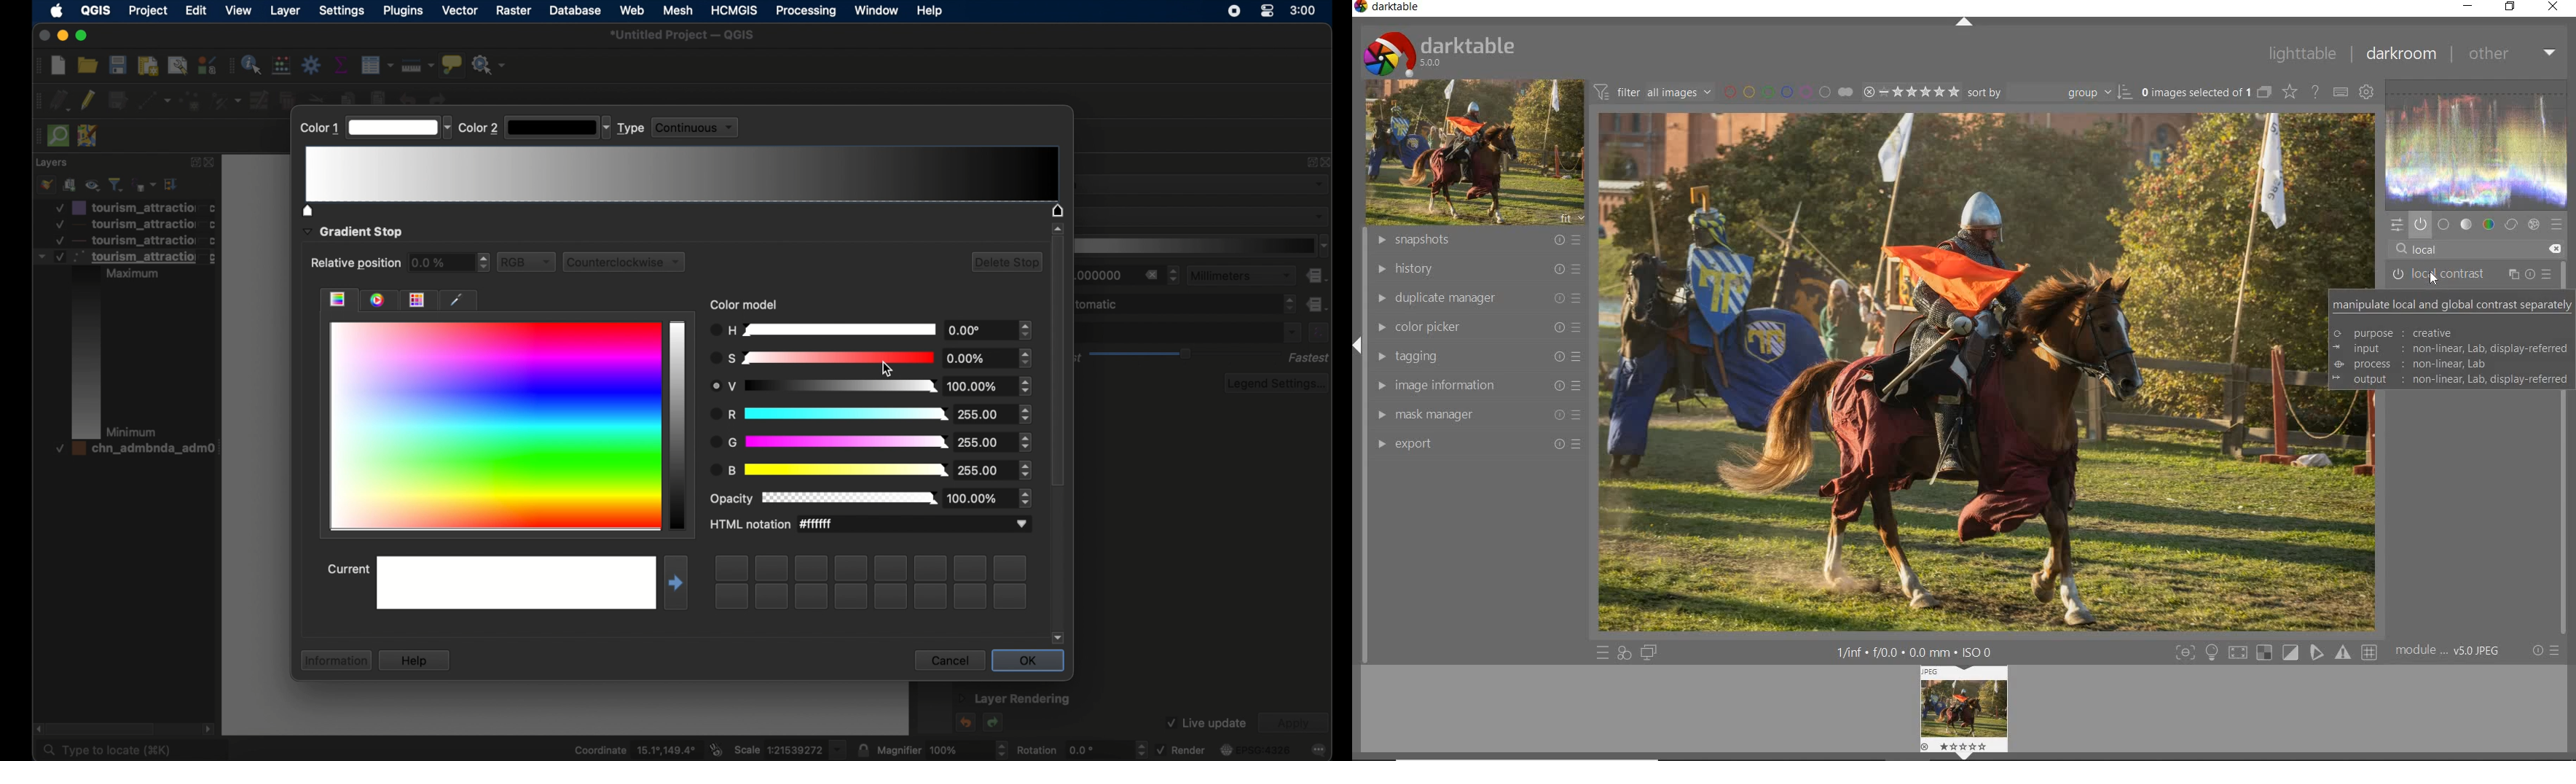 The width and height of the screenshot is (2576, 784). What do you see at coordinates (2545, 650) in the screenshot?
I see `reset or presets & preferences` at bounding box center [2545, 650].